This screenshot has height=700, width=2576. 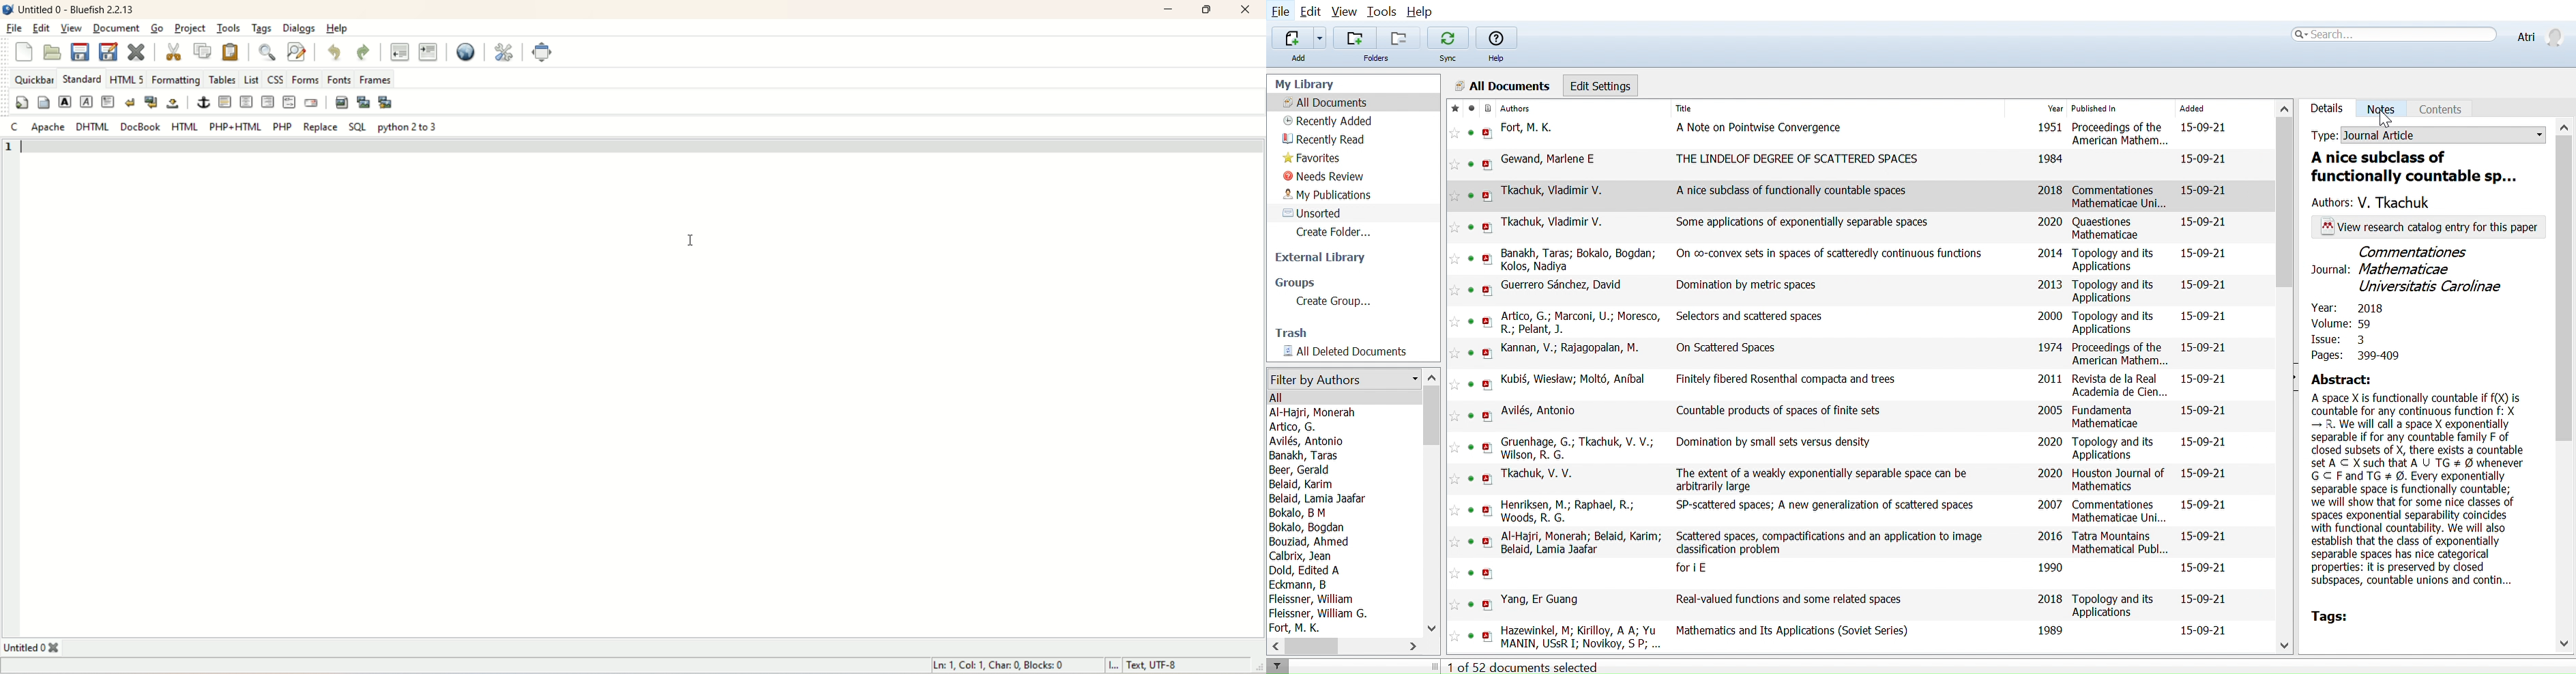 What do you see at coordinates (1281, 12) in the screenshot?
I see `File` at bounding box center [1281, 12].